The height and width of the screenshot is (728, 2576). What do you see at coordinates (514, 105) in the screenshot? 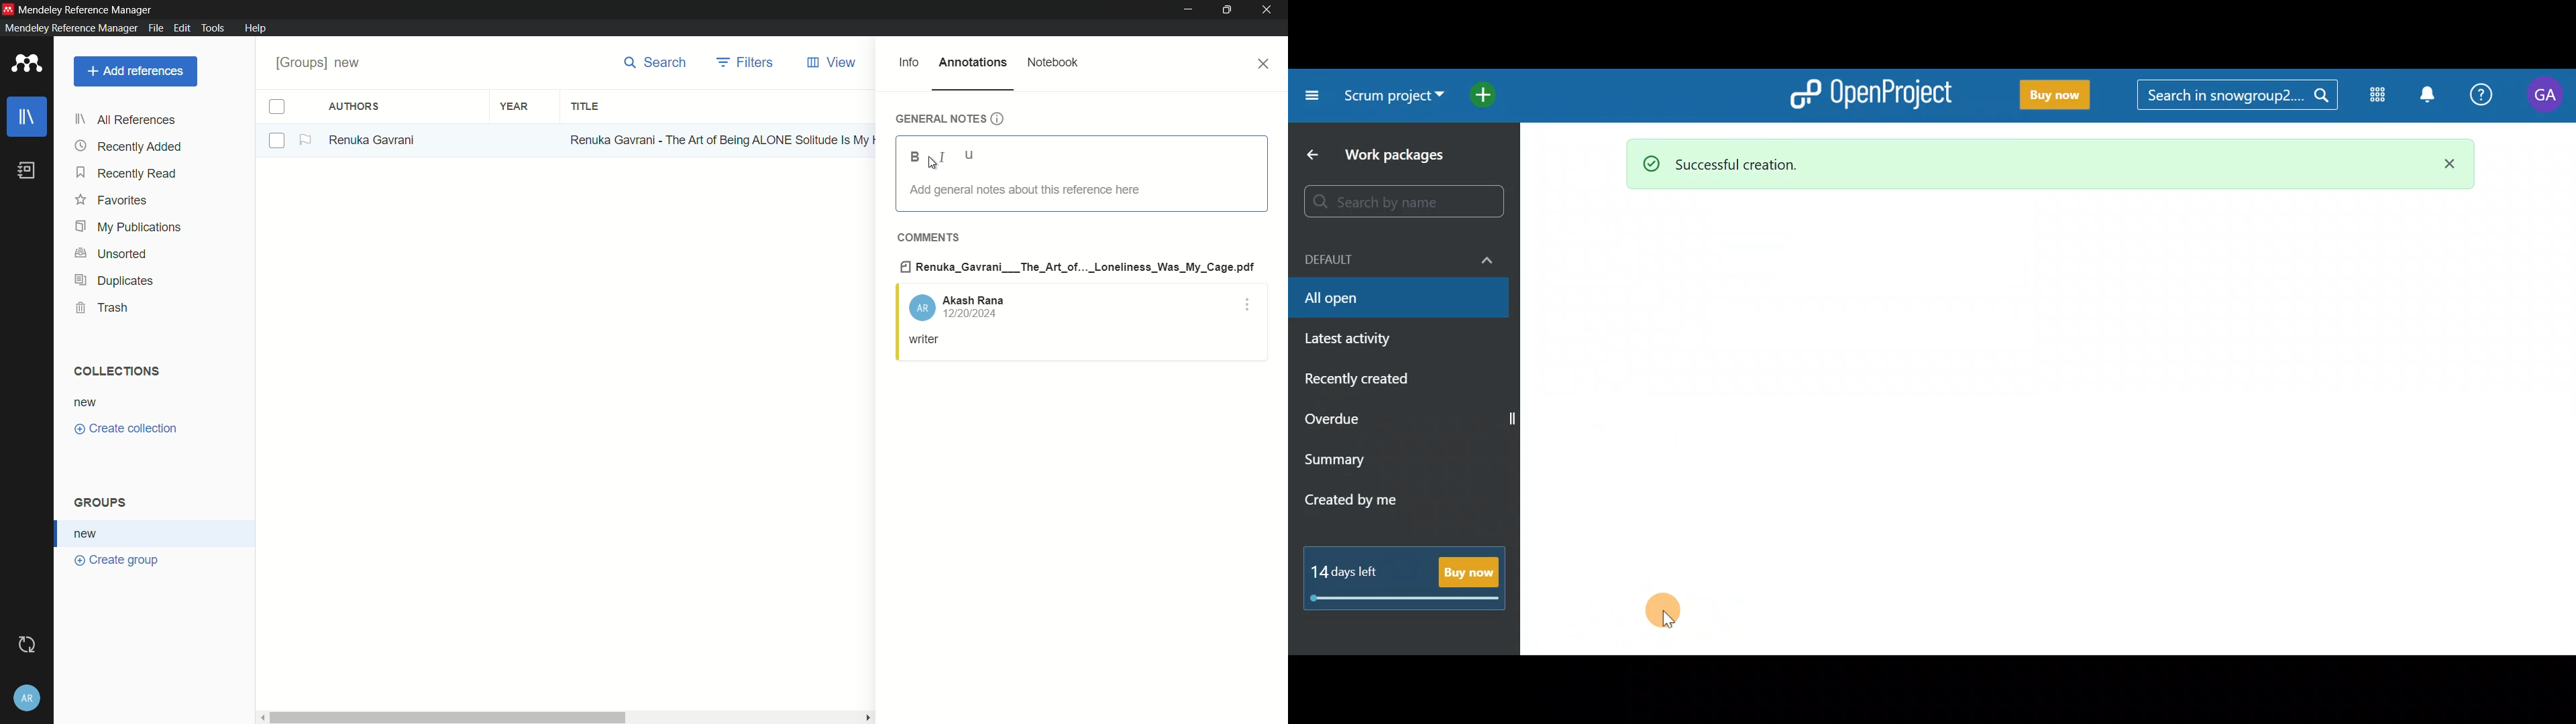
I see `year` at bounding box center [514, 105].